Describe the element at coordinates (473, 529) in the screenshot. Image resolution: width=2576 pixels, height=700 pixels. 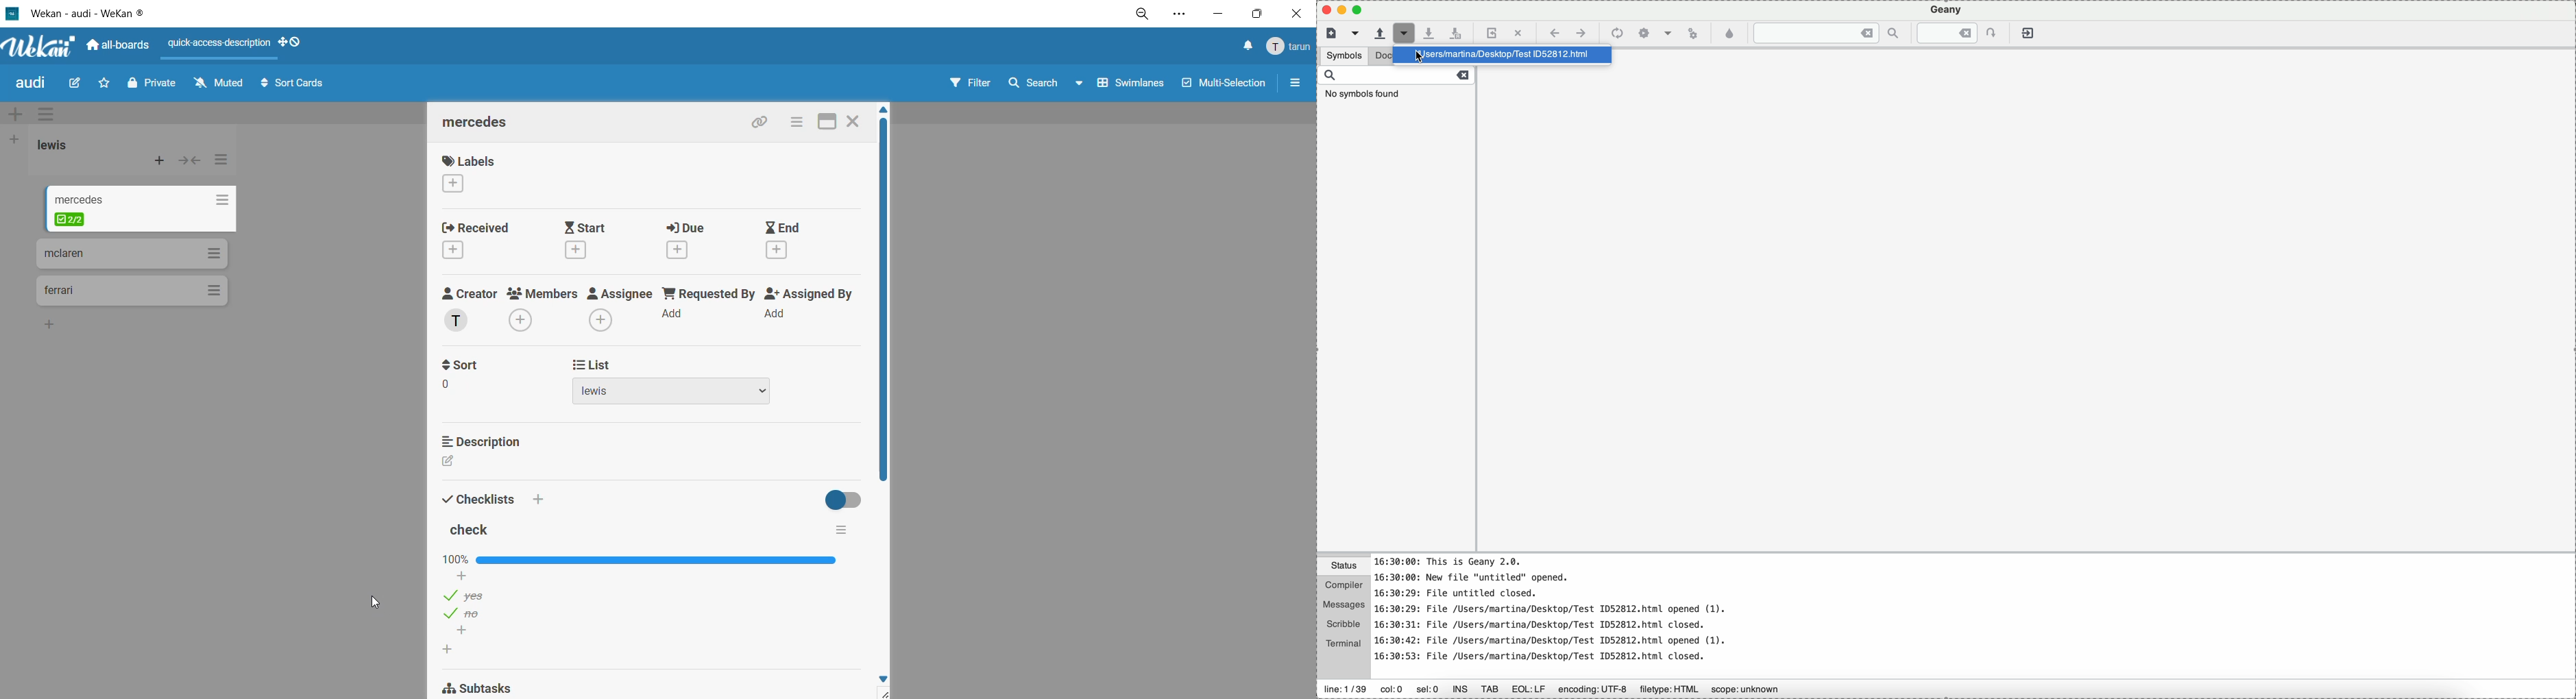
I see `checklist title` at that location.